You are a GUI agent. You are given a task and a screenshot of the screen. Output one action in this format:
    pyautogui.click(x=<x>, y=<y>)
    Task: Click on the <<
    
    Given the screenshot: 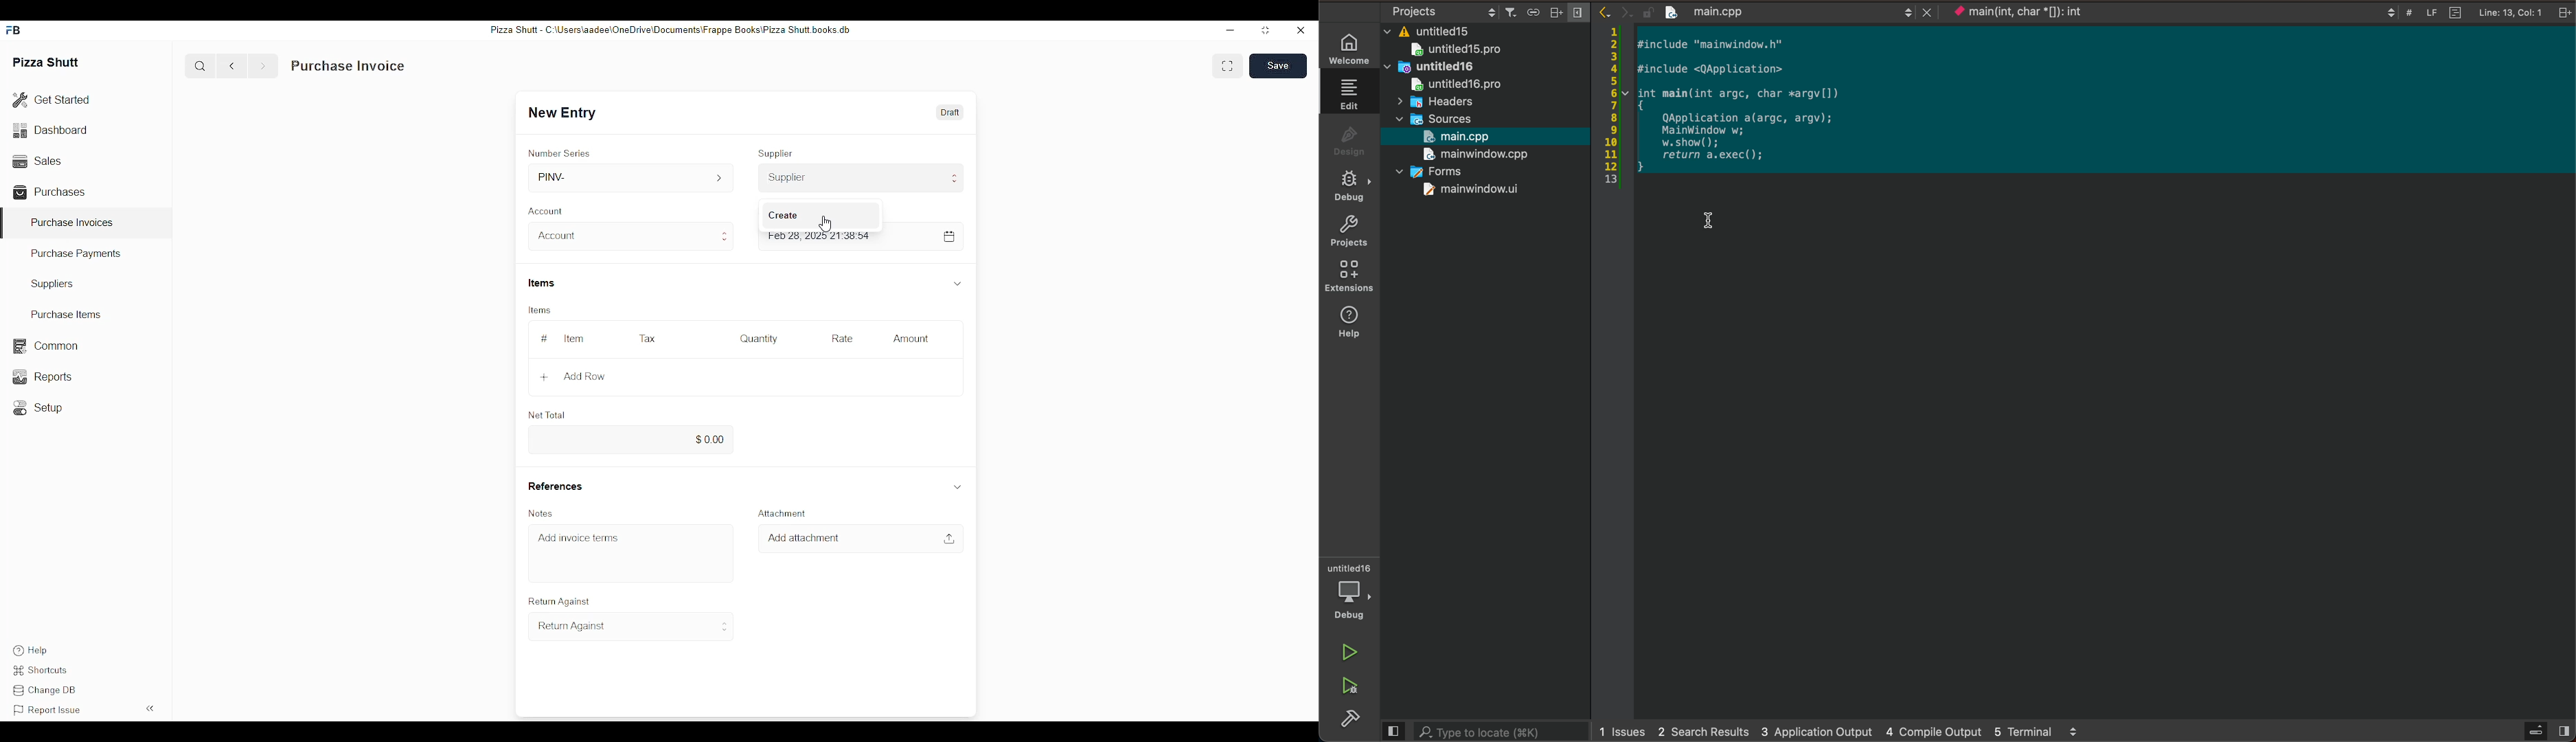 What is the action you would take?
    pyautogui.click(x=151, y=708)
    